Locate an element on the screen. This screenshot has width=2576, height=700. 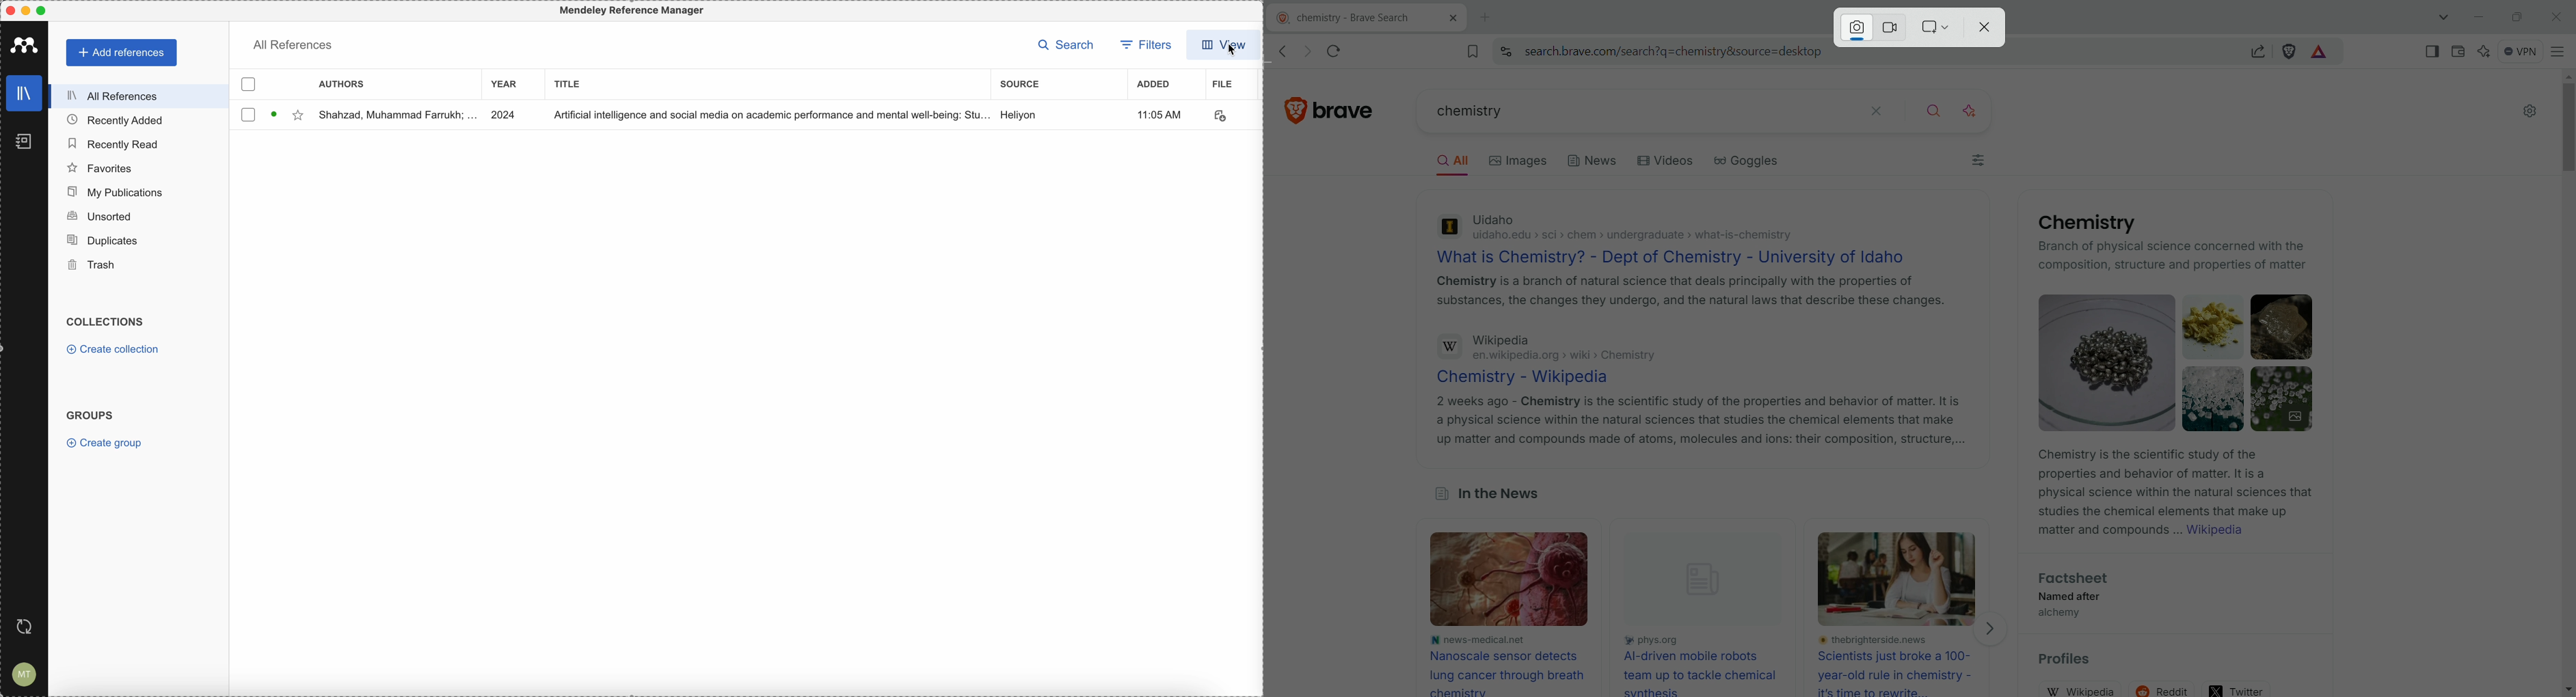
search is located at coordinates (1935, 109).